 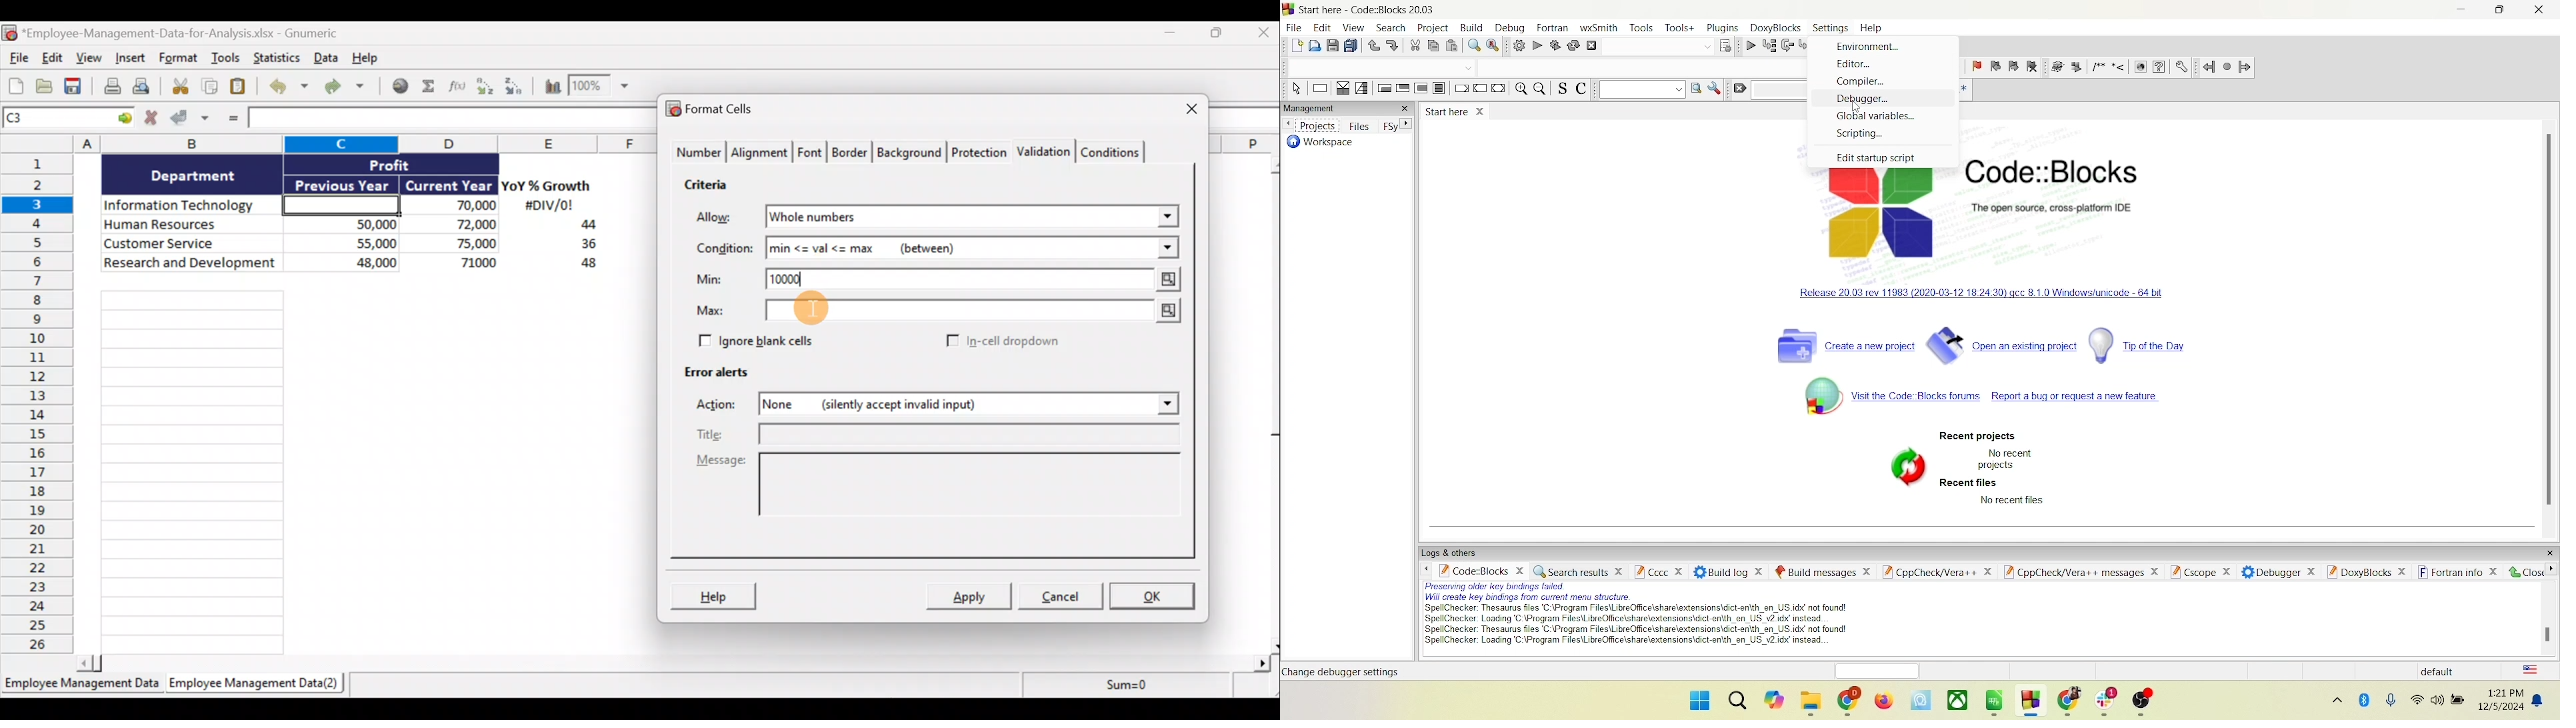 What do you see at coordinates (1308, 670) in the screenshot?
I see `text` at bounding box center [1308, 670].